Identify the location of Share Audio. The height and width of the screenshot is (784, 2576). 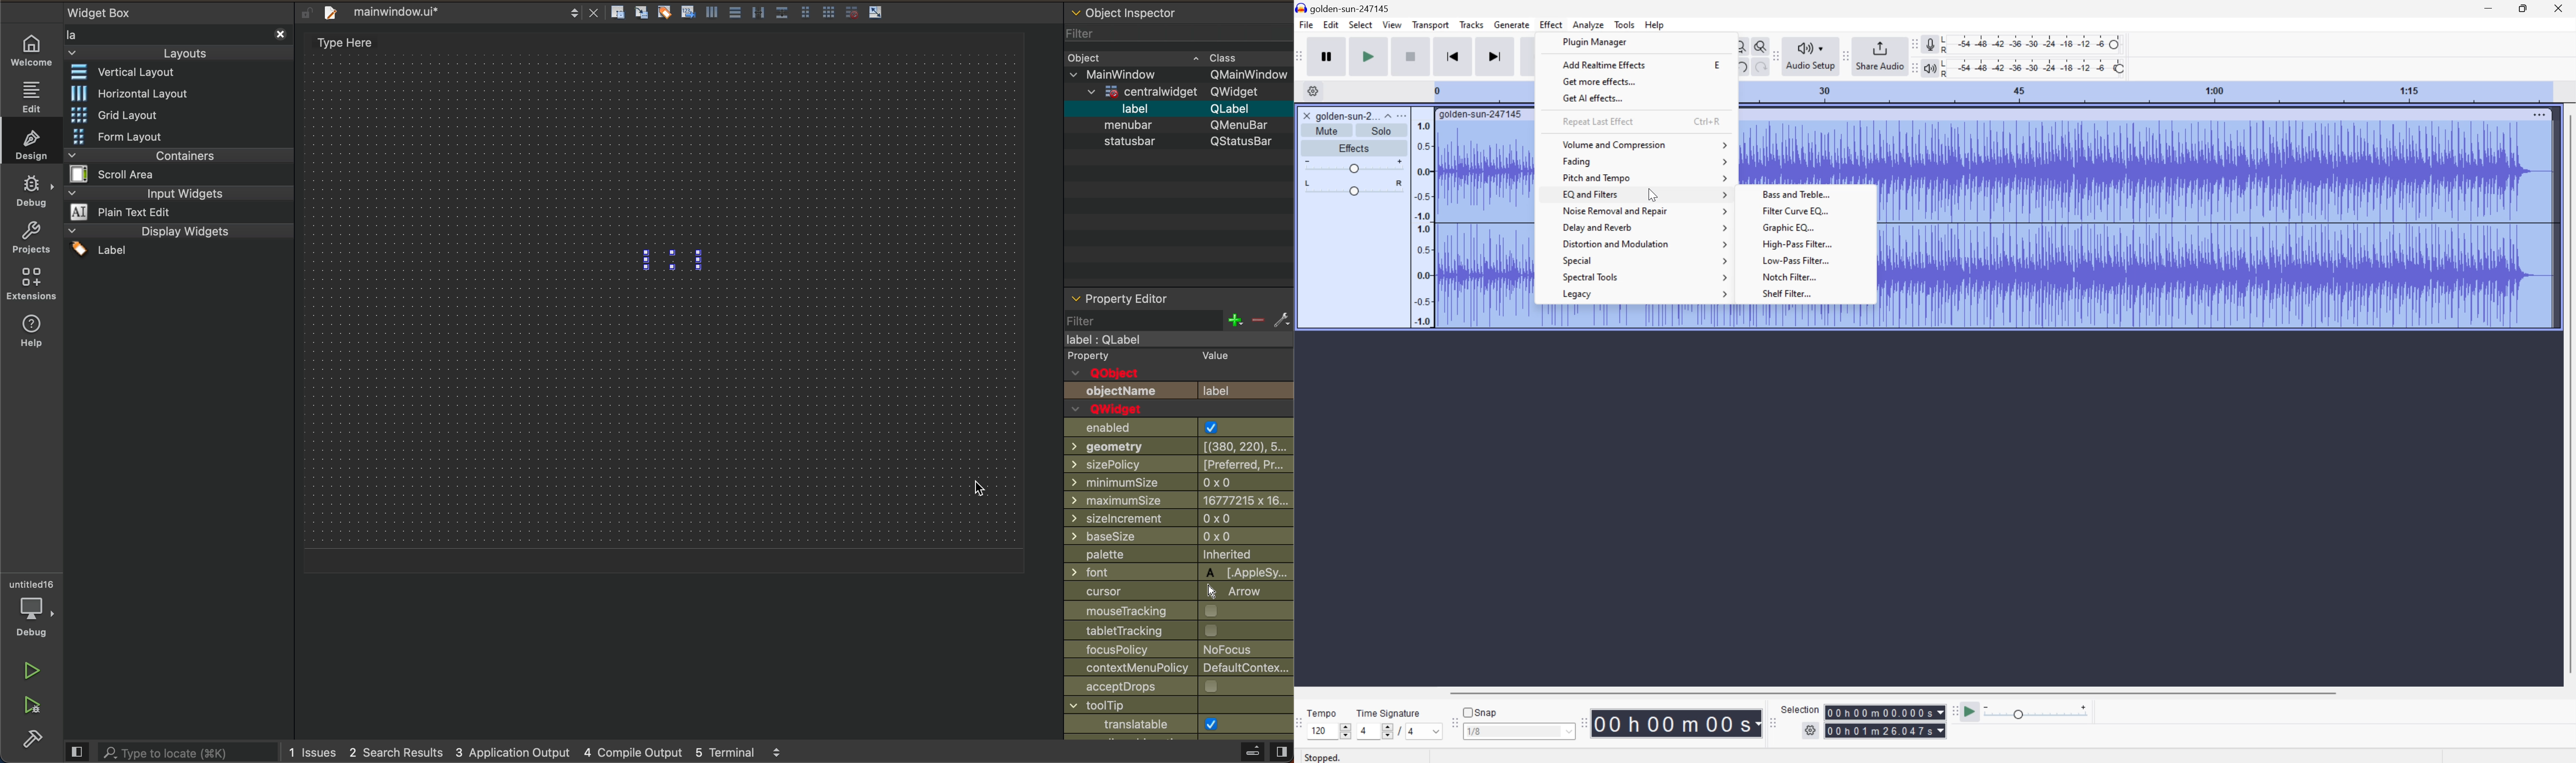
(1879, 55).